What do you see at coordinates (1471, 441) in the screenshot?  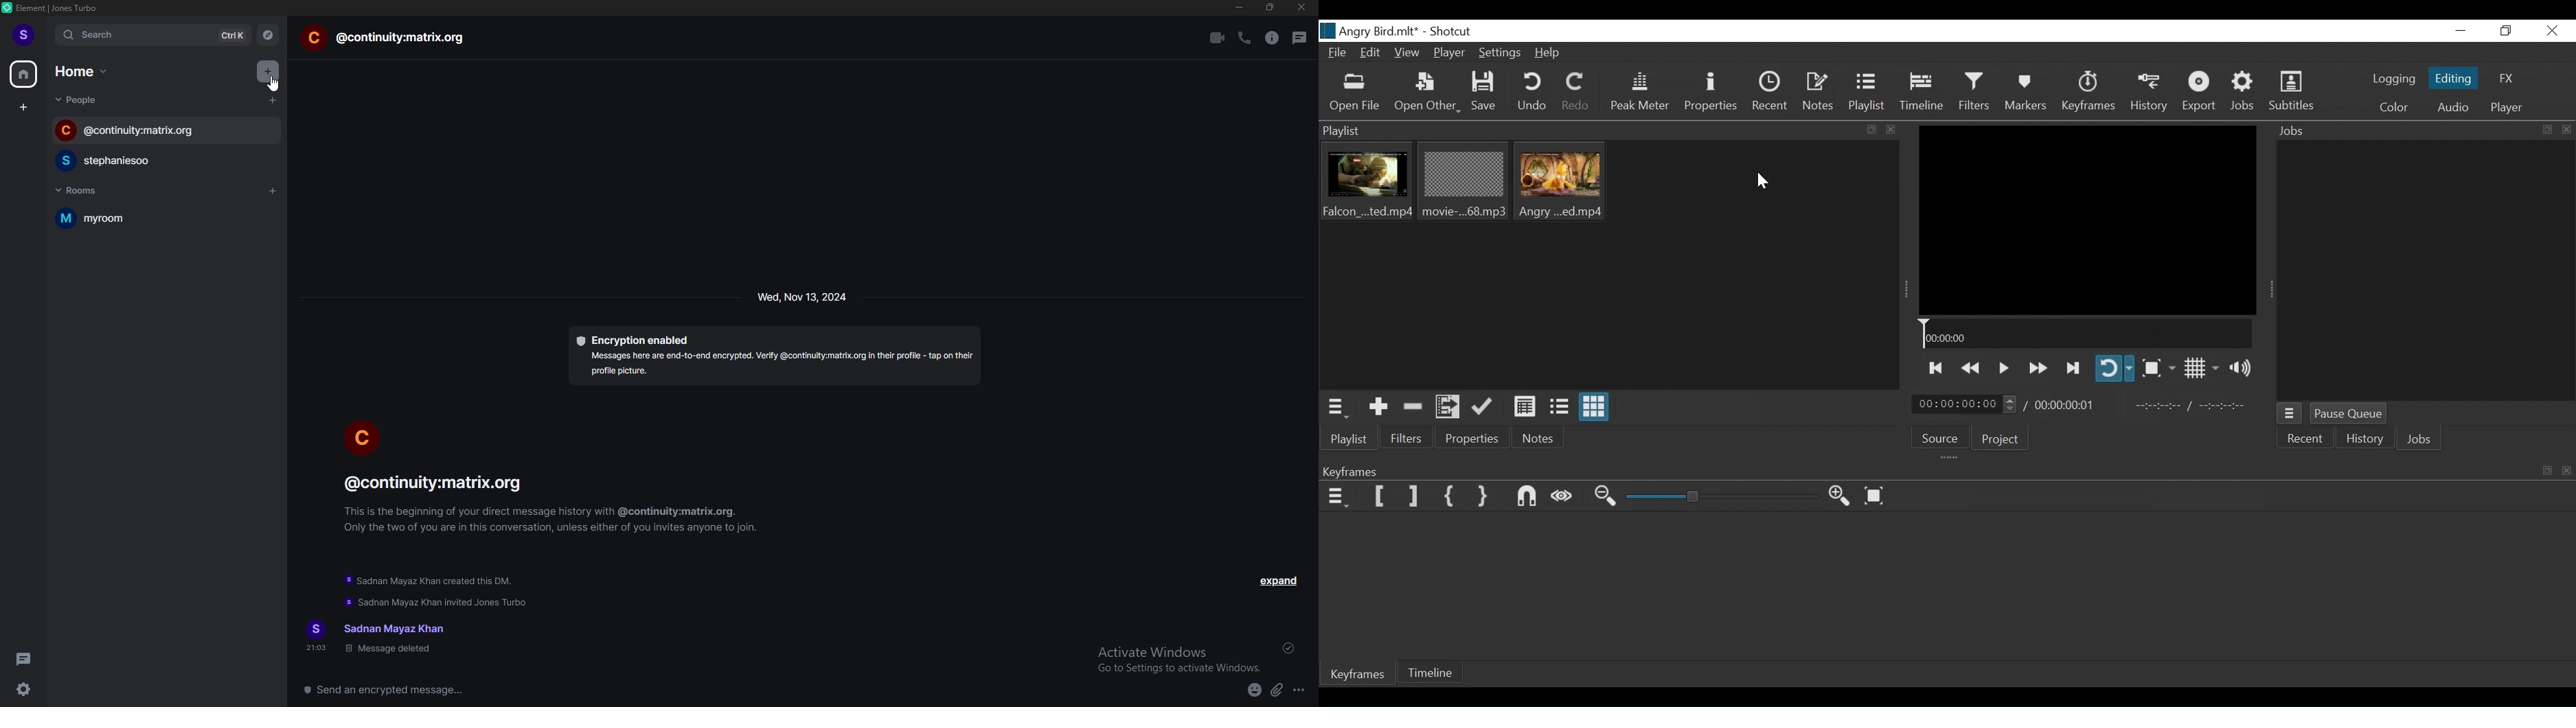 I see `Properties` at bounding box center [1471, 441].